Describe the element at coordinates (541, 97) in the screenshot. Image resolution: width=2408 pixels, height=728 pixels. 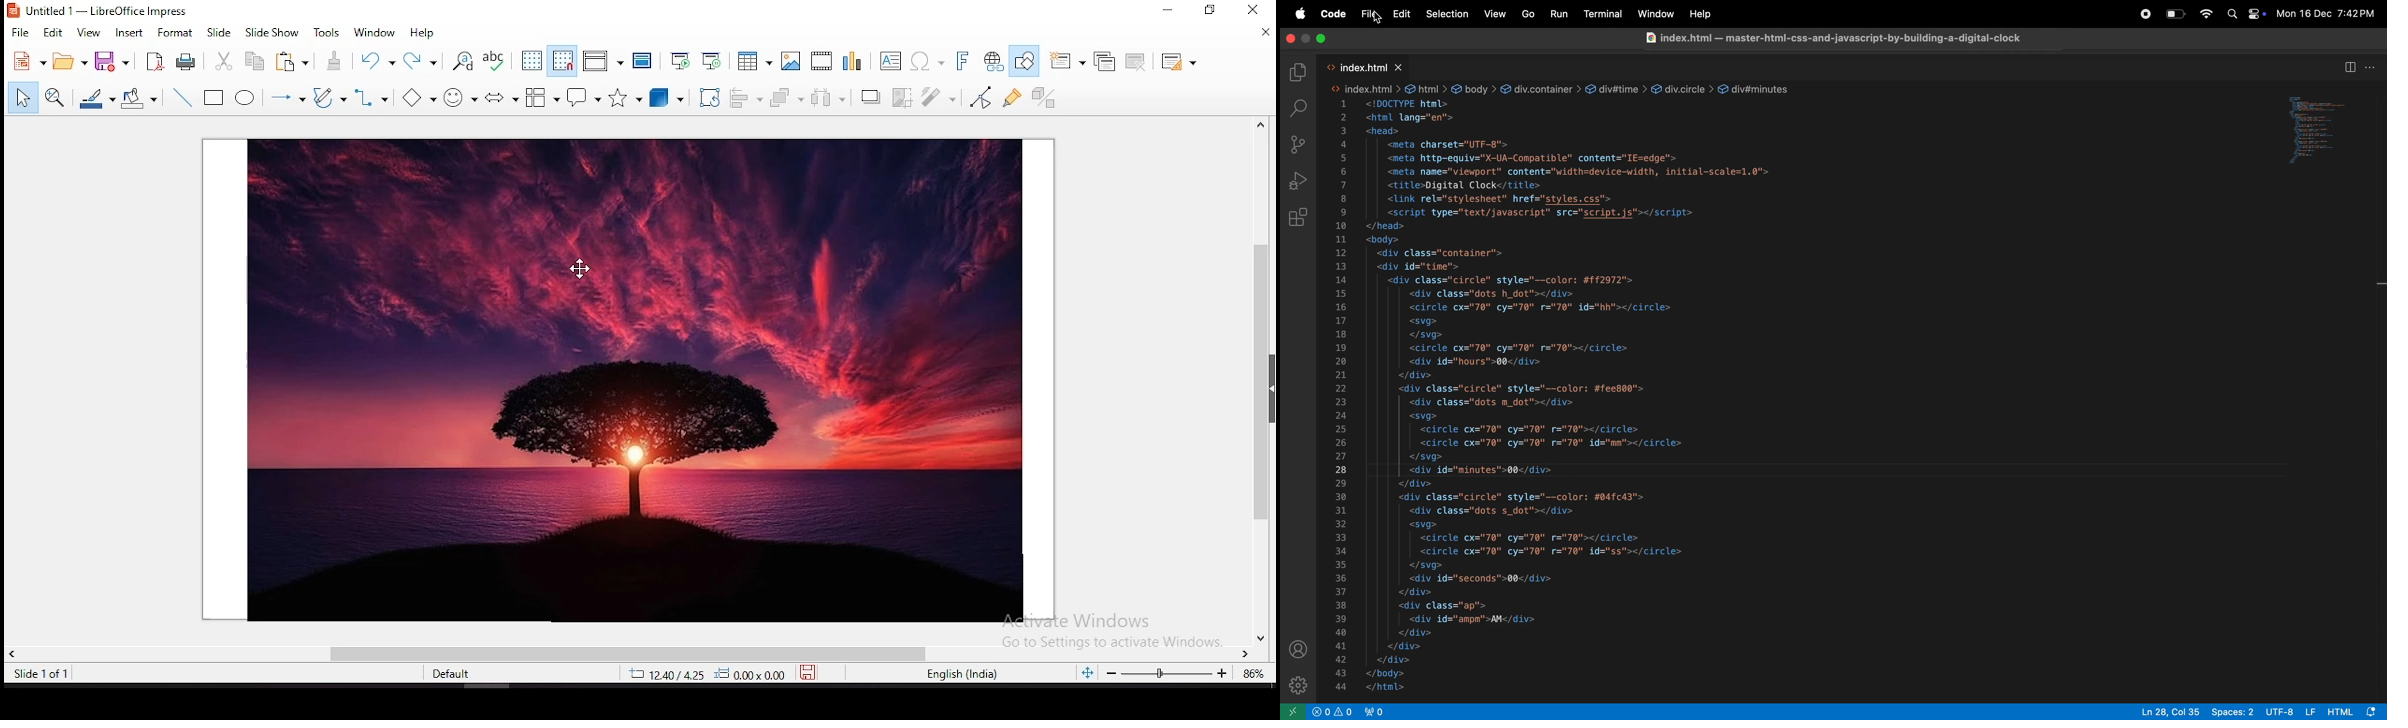
I see `flowchart` at that location.